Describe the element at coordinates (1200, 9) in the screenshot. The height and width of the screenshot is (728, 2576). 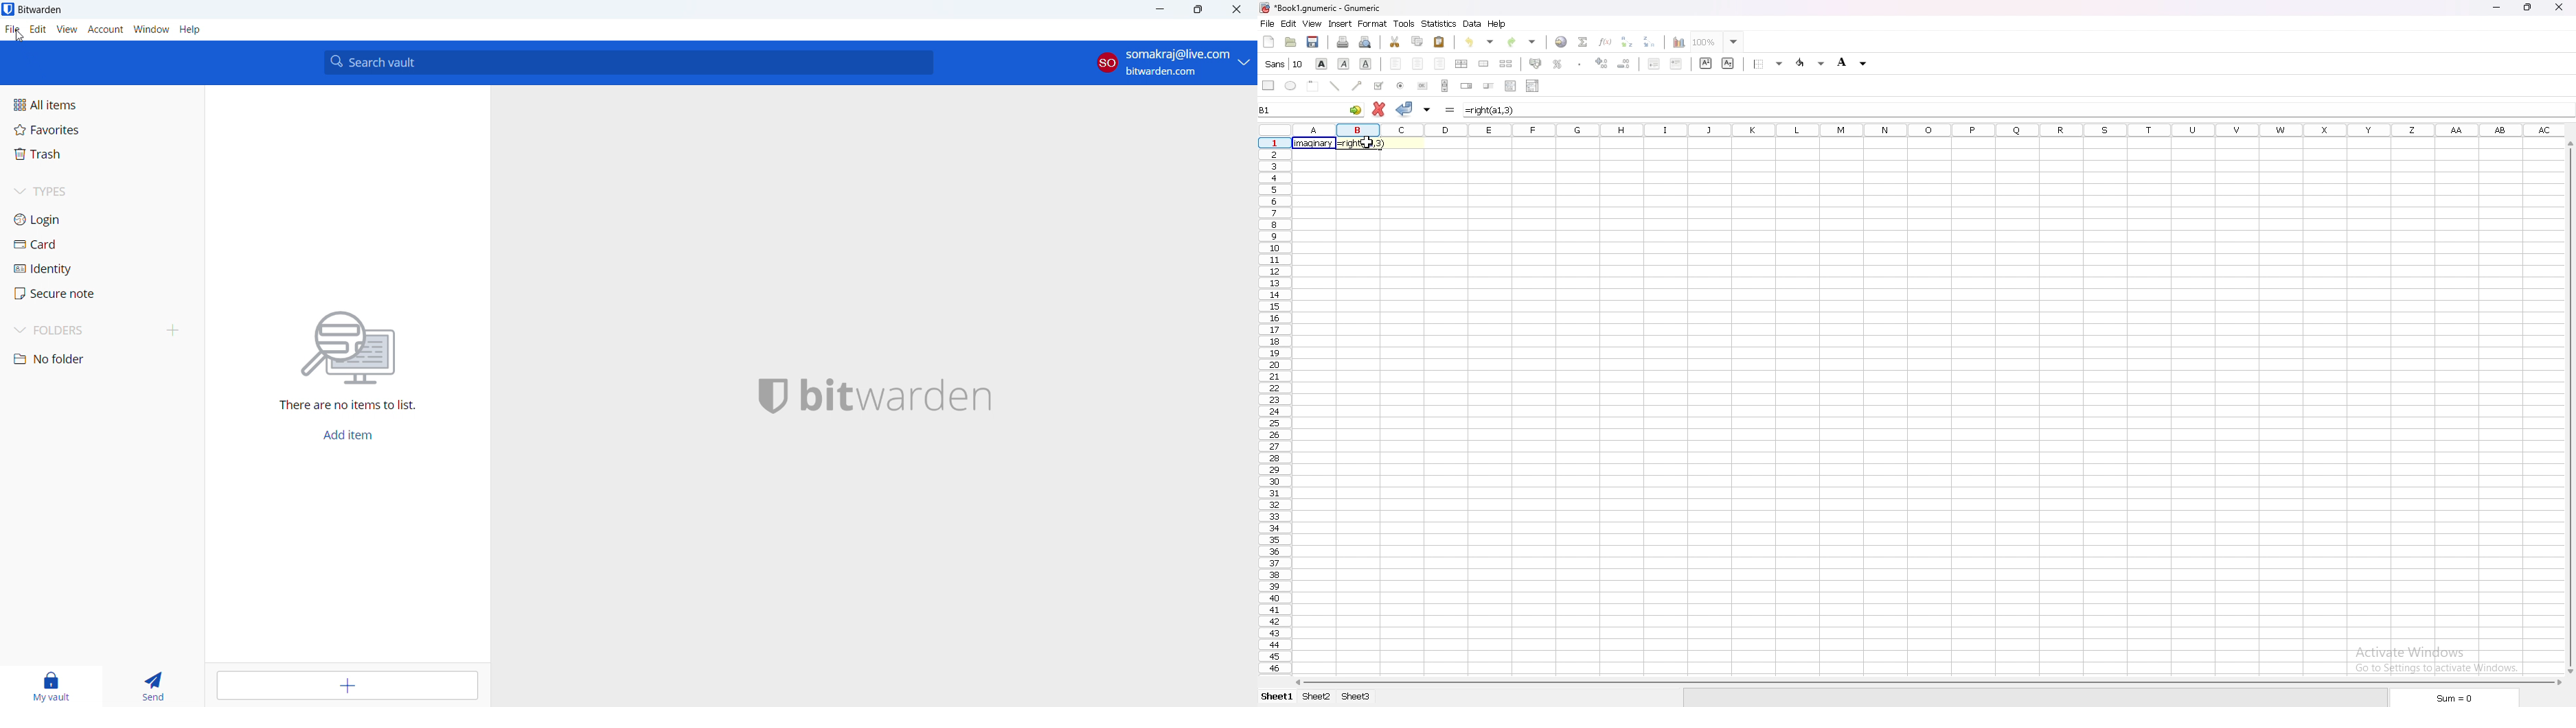
I see `maximize` at that location.